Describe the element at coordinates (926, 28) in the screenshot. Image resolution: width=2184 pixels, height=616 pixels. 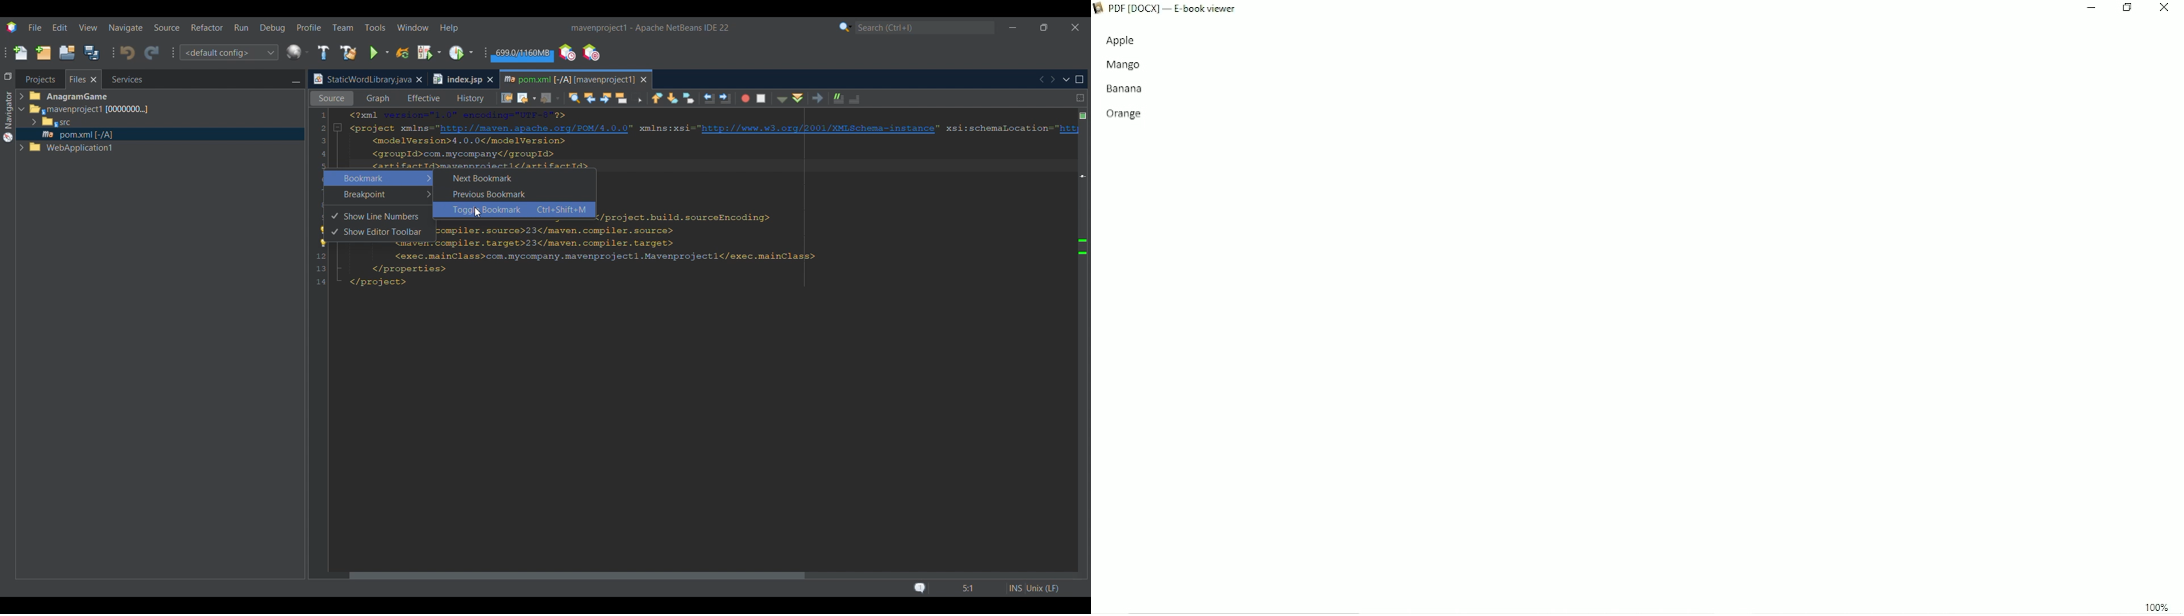
I see `Search` at that location.